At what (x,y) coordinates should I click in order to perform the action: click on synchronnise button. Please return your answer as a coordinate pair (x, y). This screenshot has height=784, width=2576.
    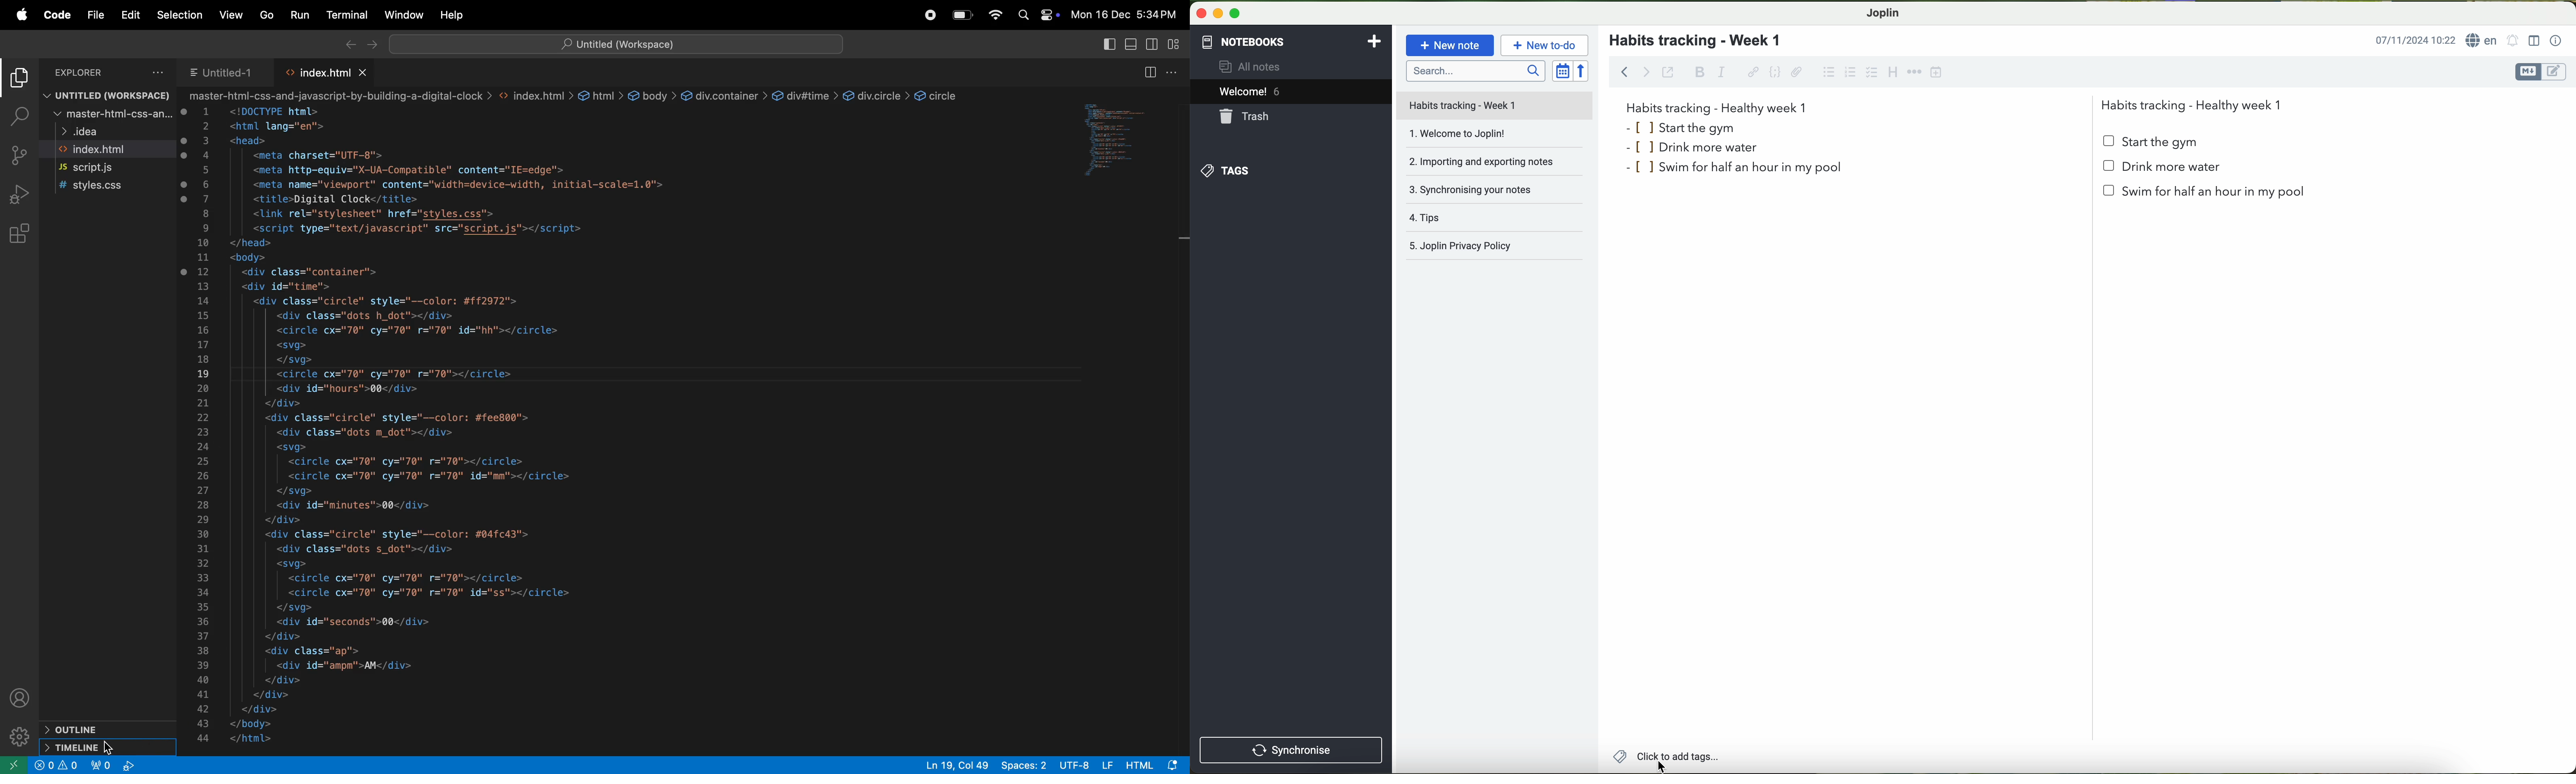
    Looking at the image, I should click on (1289, 751).